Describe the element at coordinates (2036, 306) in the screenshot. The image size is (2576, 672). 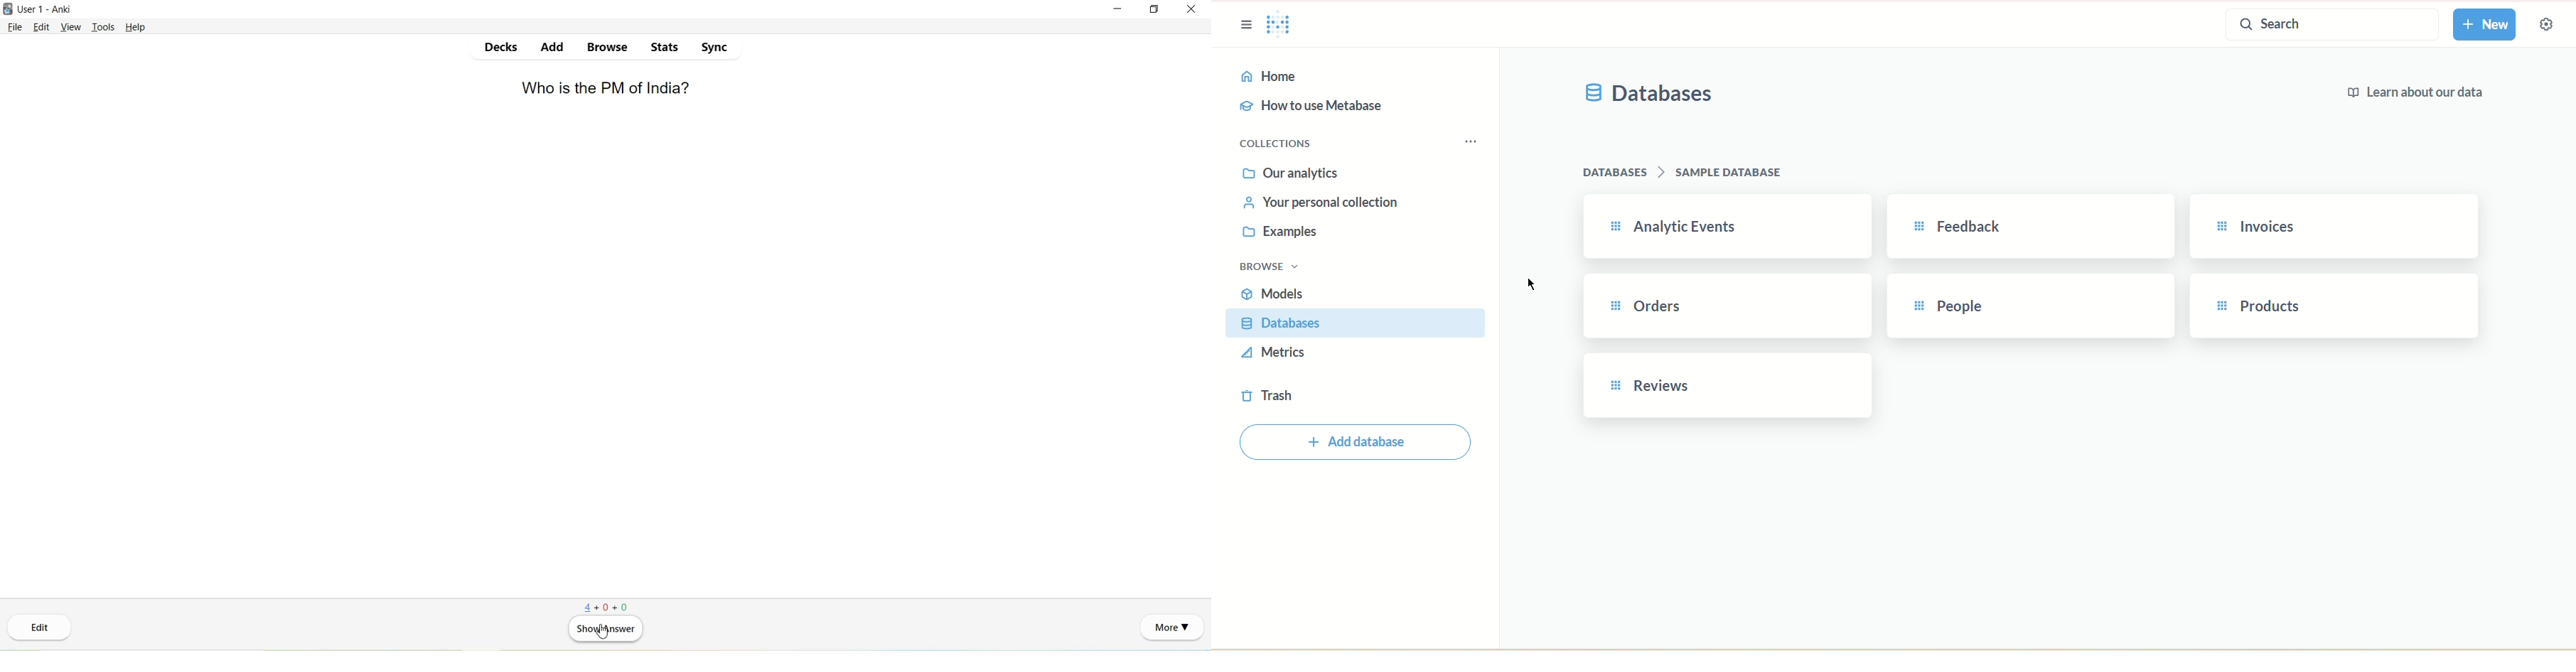
I see `people` at that location.